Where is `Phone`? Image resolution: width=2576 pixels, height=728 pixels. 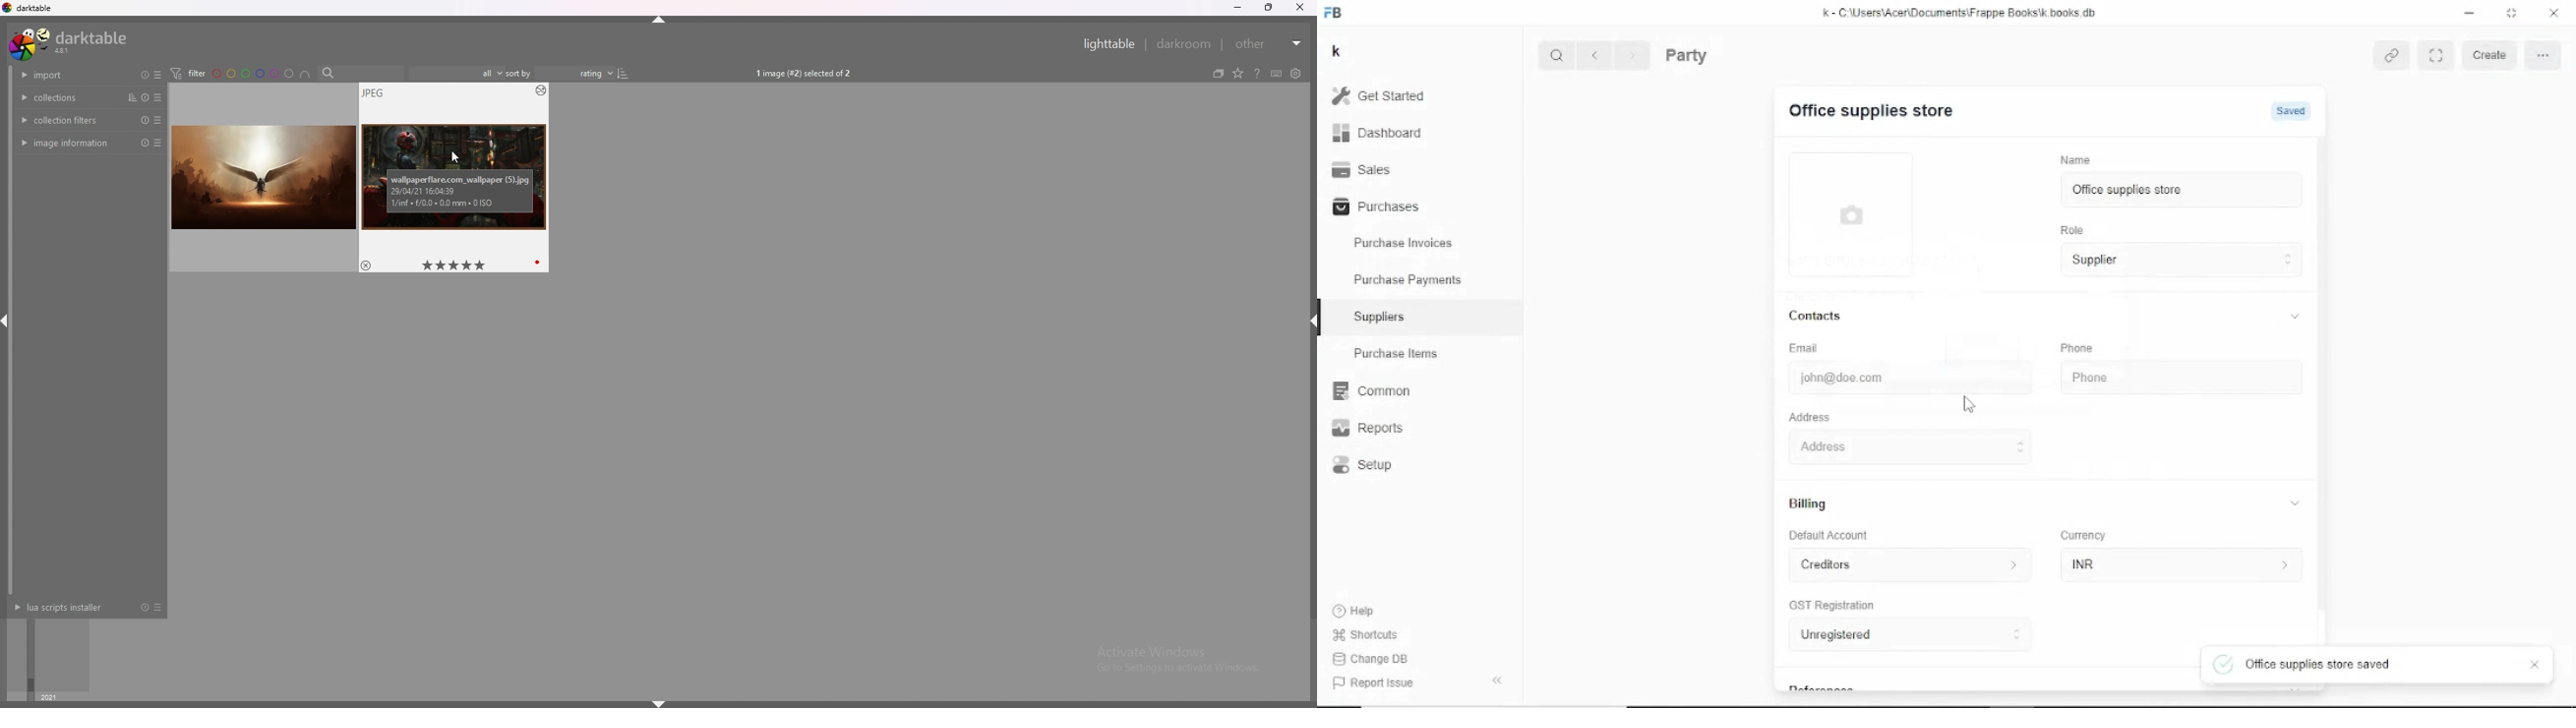
Phone is located at coordinates (2076, 349).